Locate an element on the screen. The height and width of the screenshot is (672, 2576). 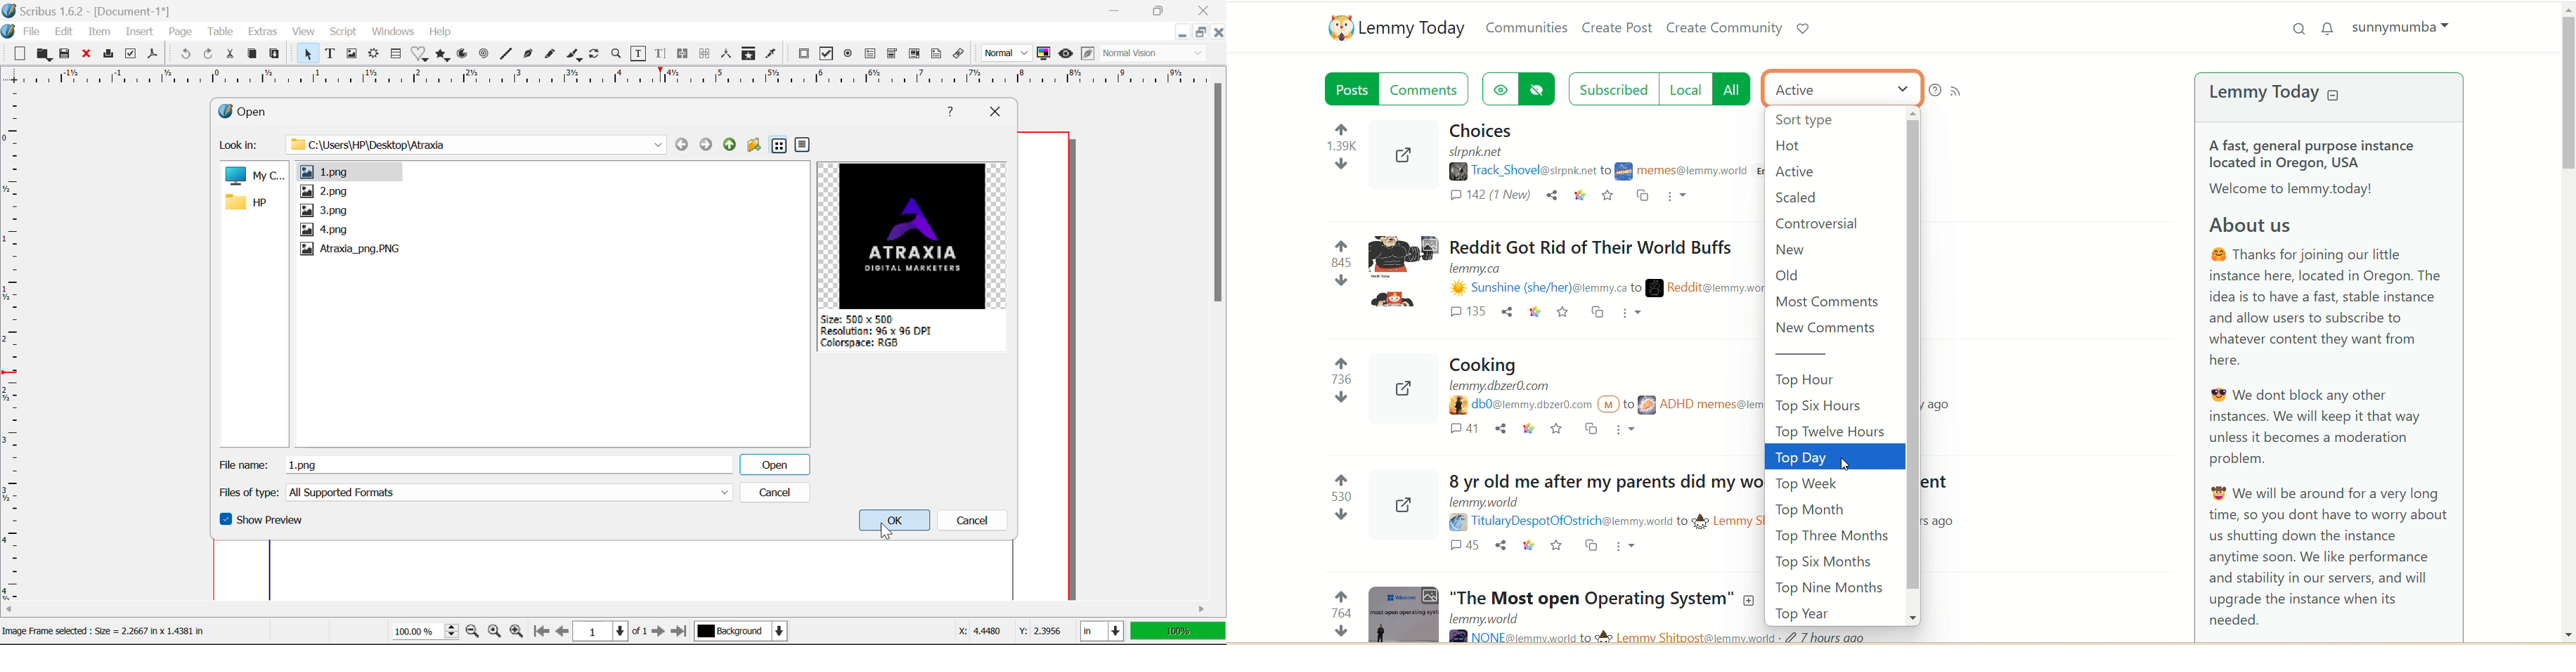
Next is located at coordinates (705, 144).